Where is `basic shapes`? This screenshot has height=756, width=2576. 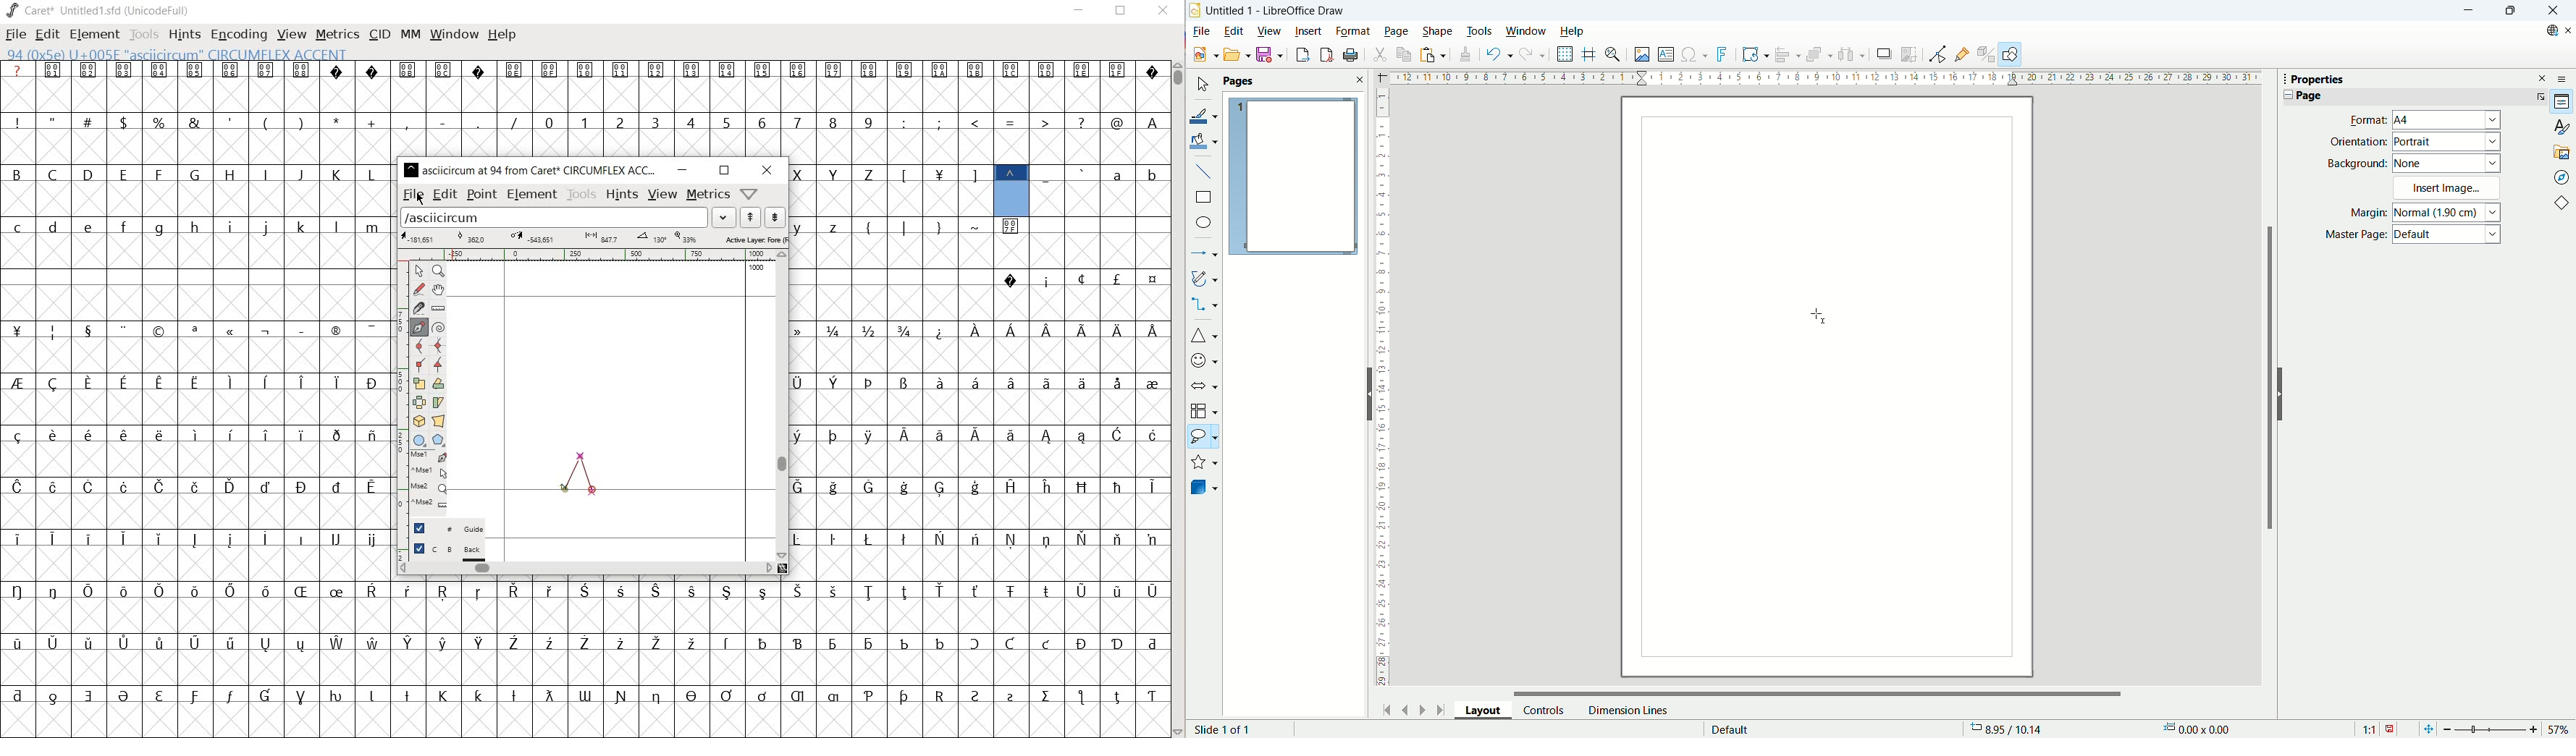 basic shapes is located at coordinates (2564, 205).